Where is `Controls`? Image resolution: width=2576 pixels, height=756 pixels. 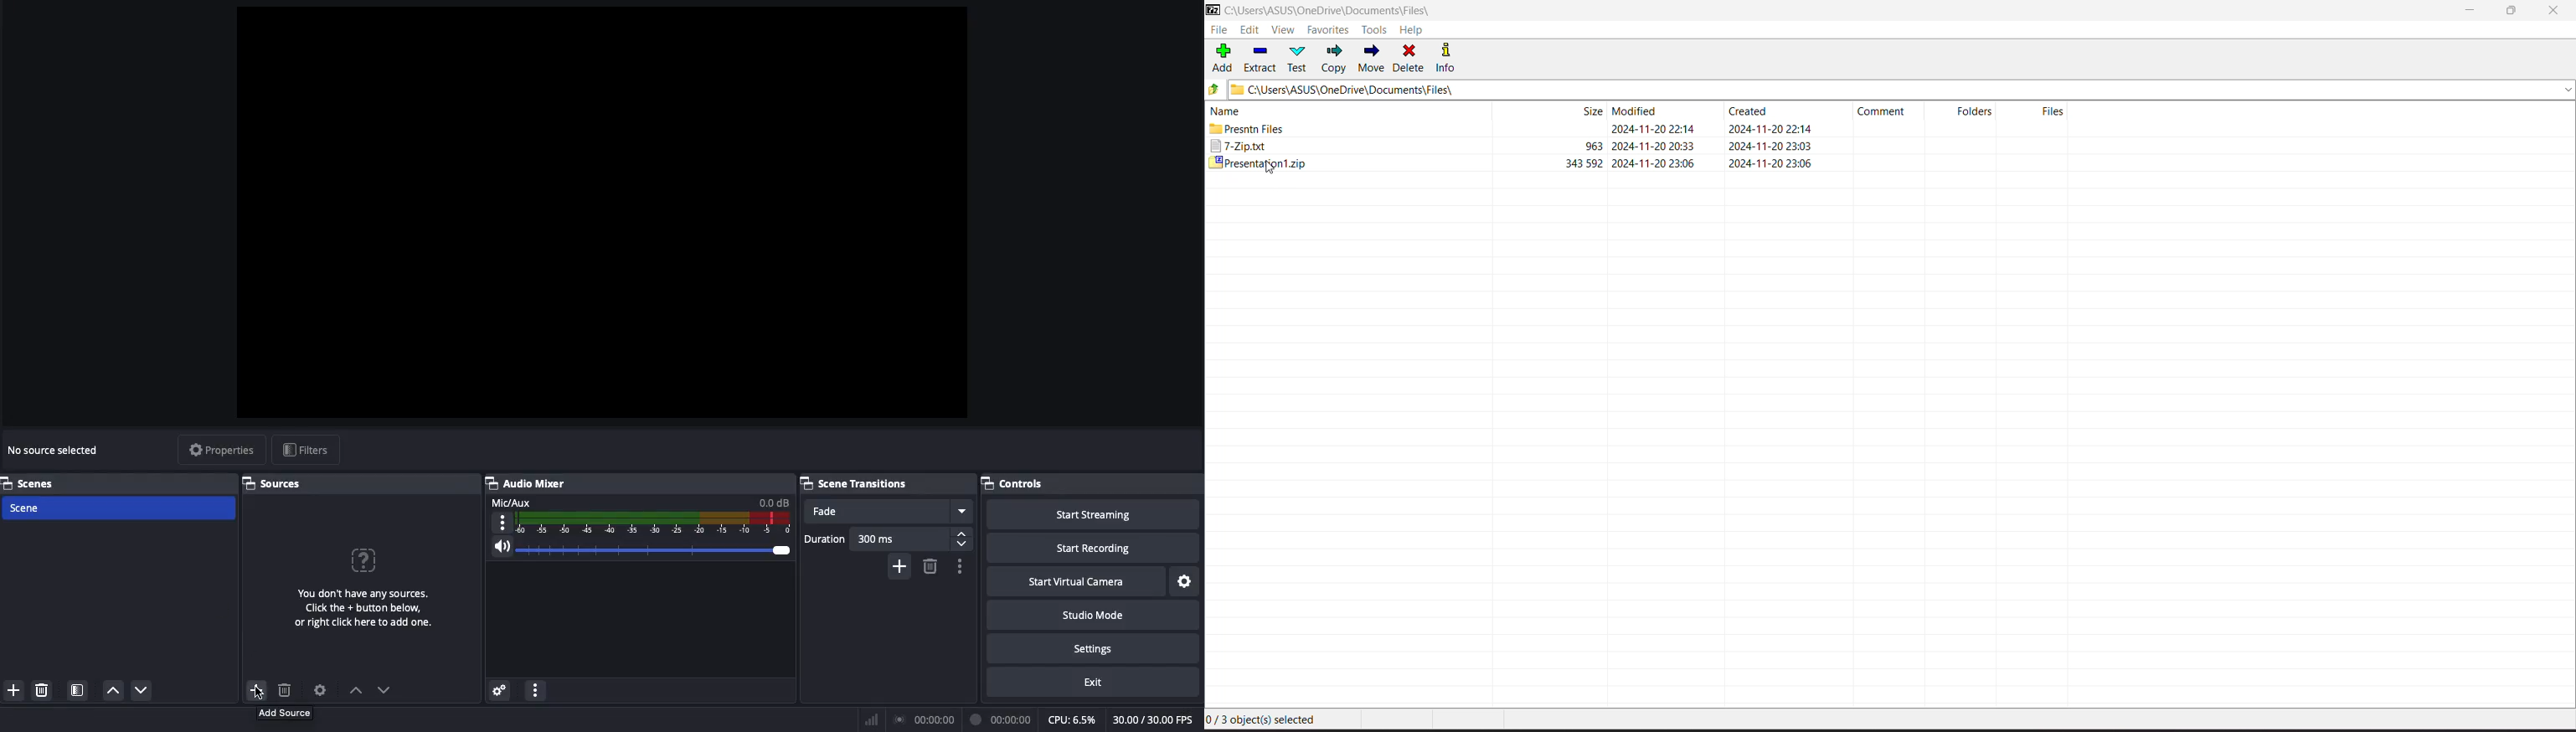 Controls is located at coordinates (1014, 483).